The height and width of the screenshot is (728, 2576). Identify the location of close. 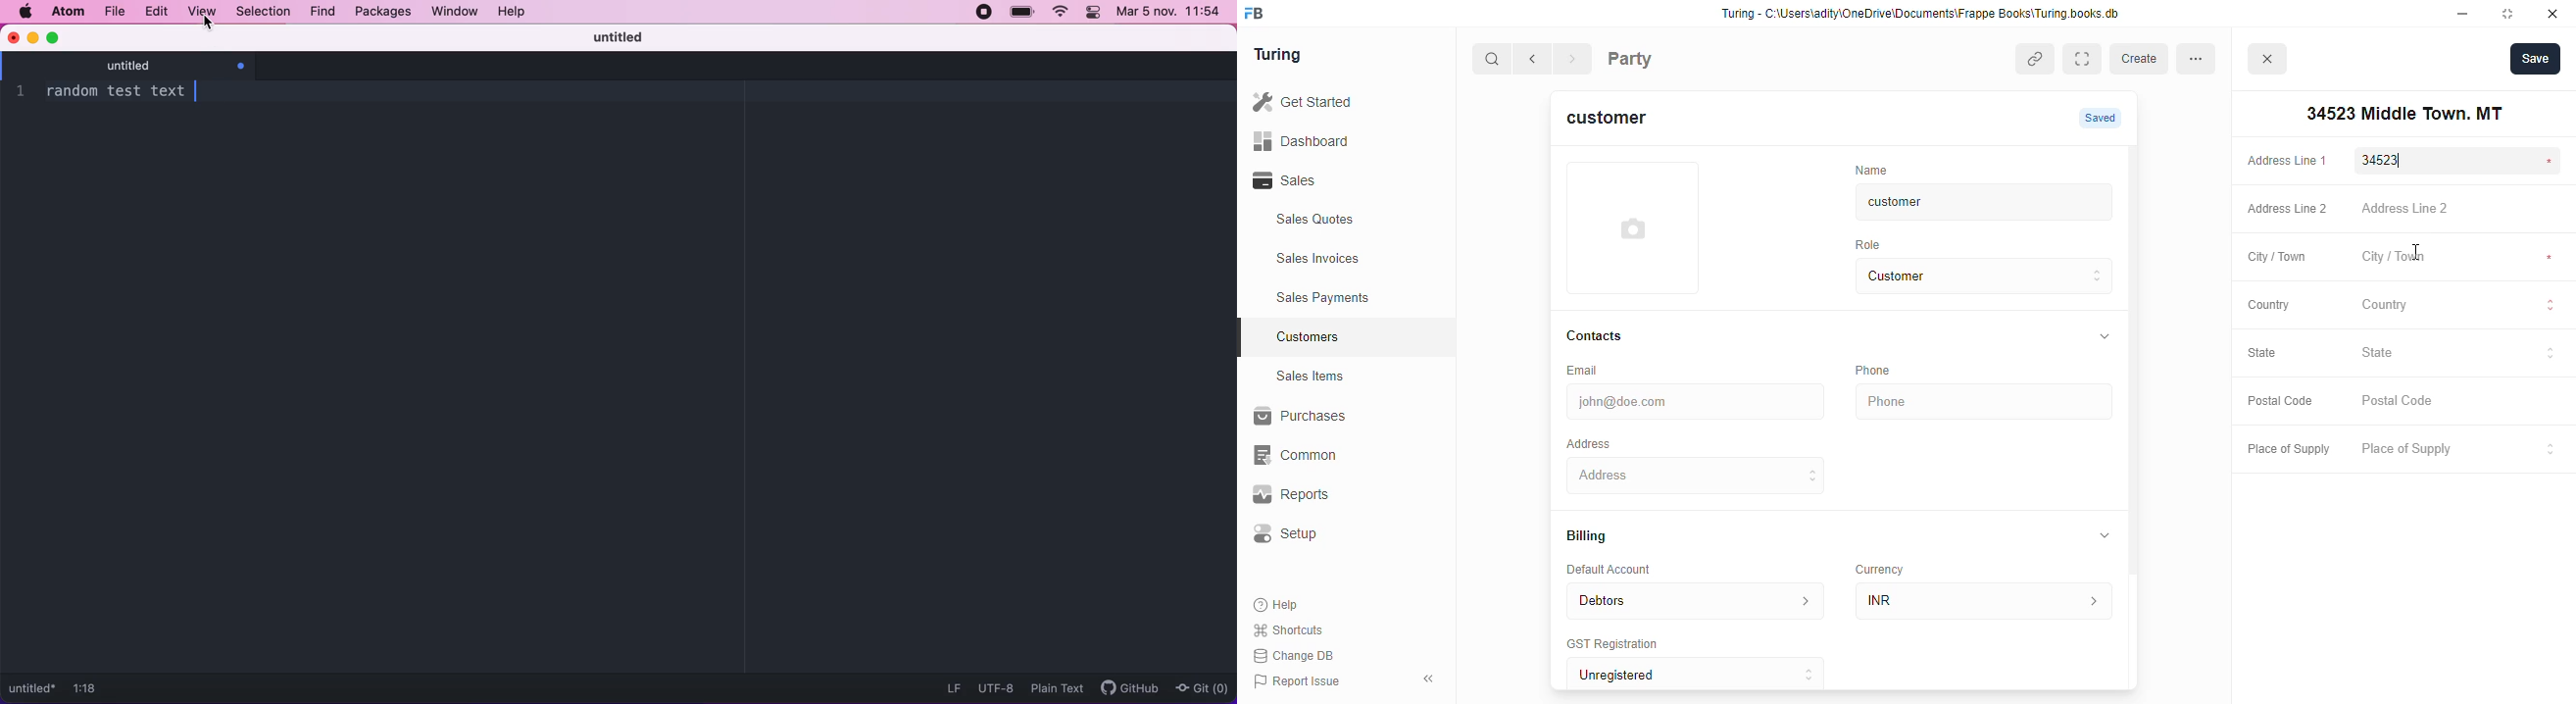
(13, 37).